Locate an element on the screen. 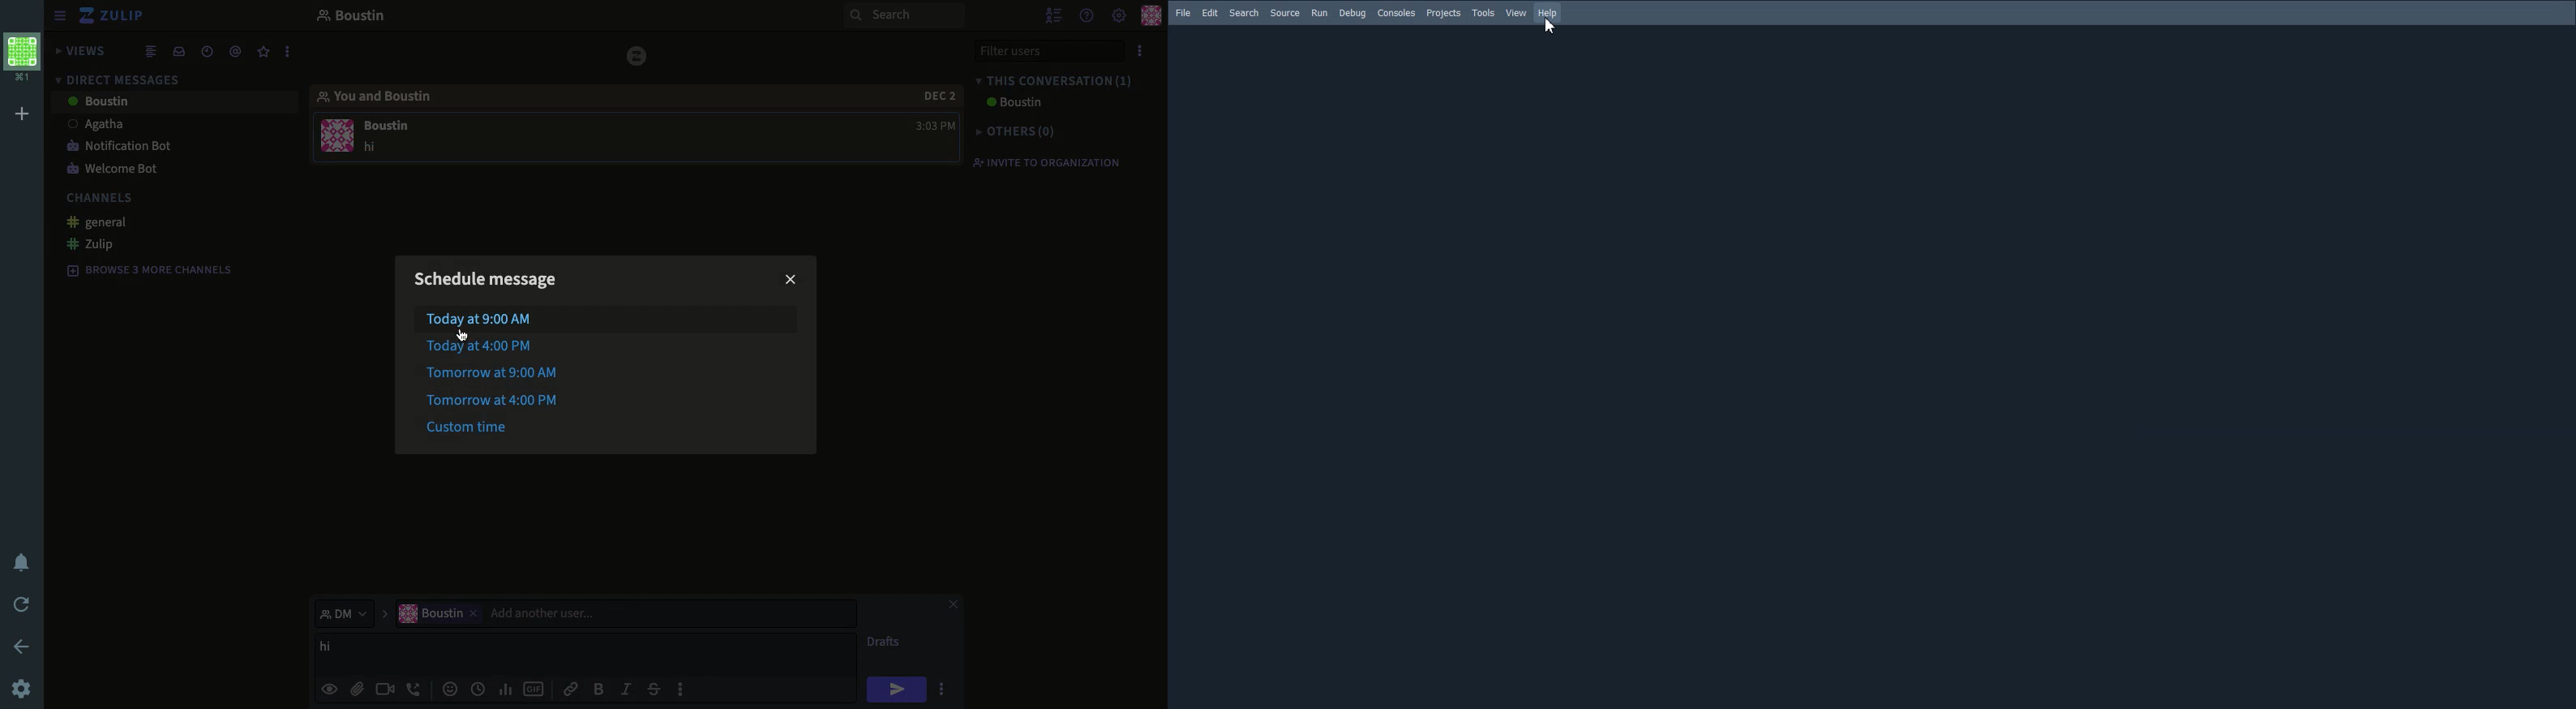 This screenshot has height=728, width=2576. close is located at coordinates (791, 280).